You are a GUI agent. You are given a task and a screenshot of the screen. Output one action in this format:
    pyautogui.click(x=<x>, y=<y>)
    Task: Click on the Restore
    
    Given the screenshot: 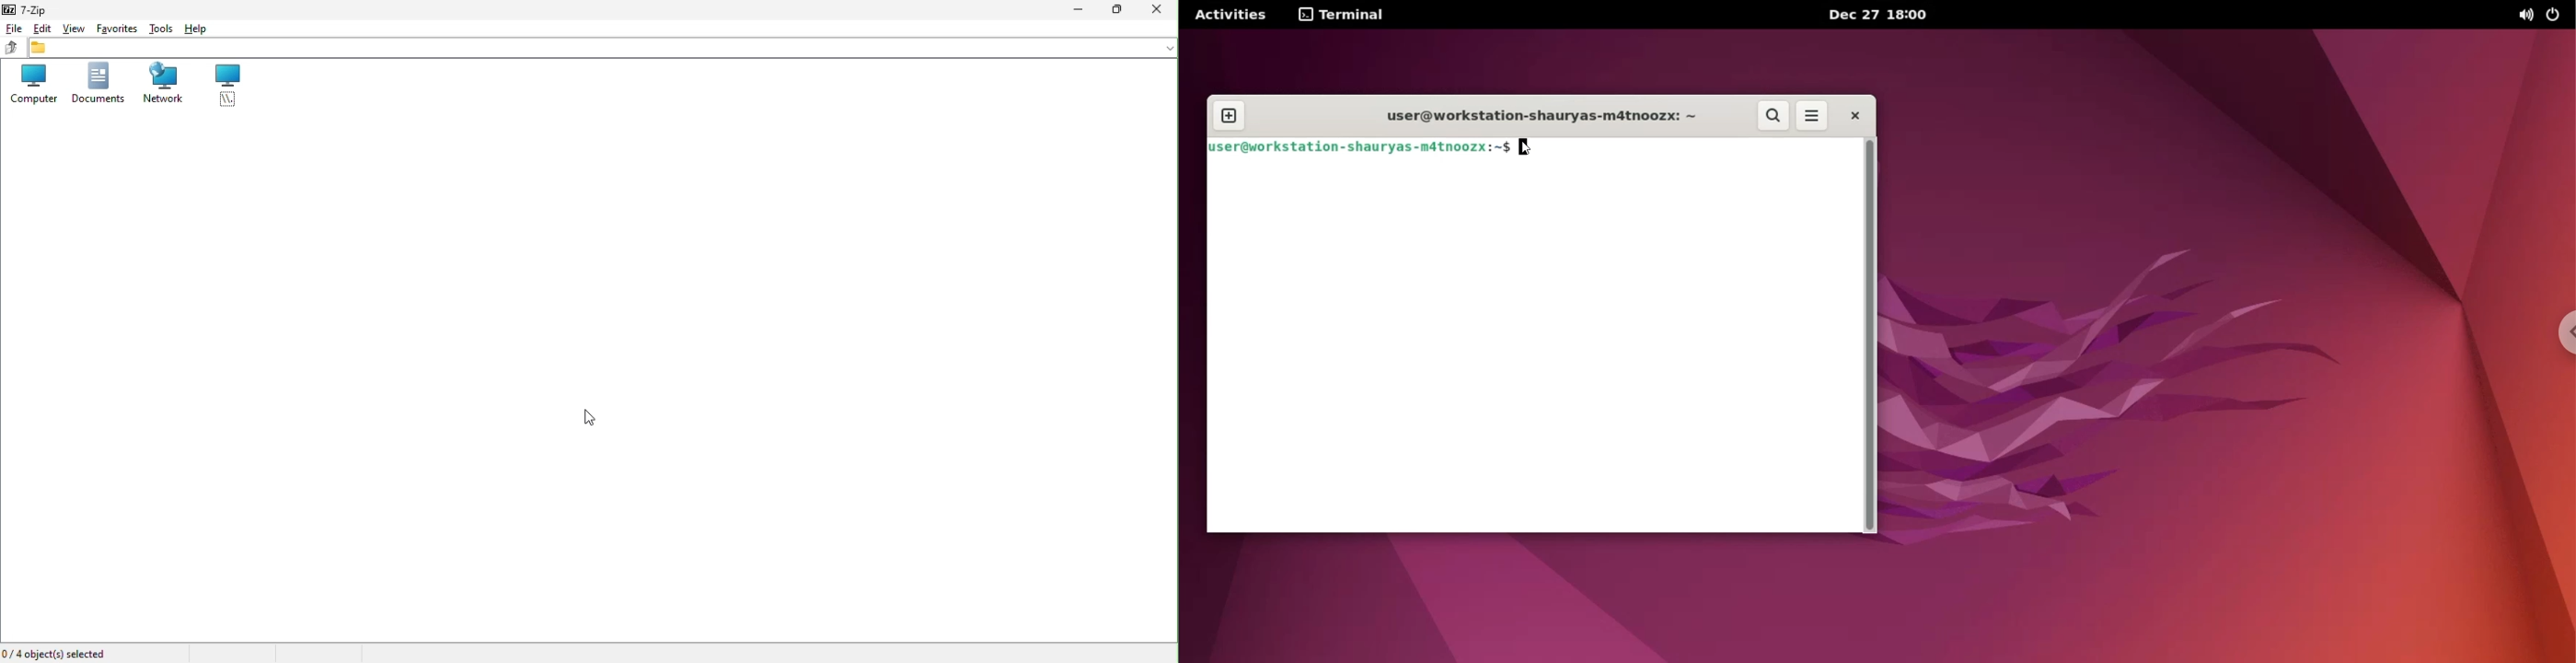 What is the action you would take?
    pyautogui.click(x=1118, y=13)
    